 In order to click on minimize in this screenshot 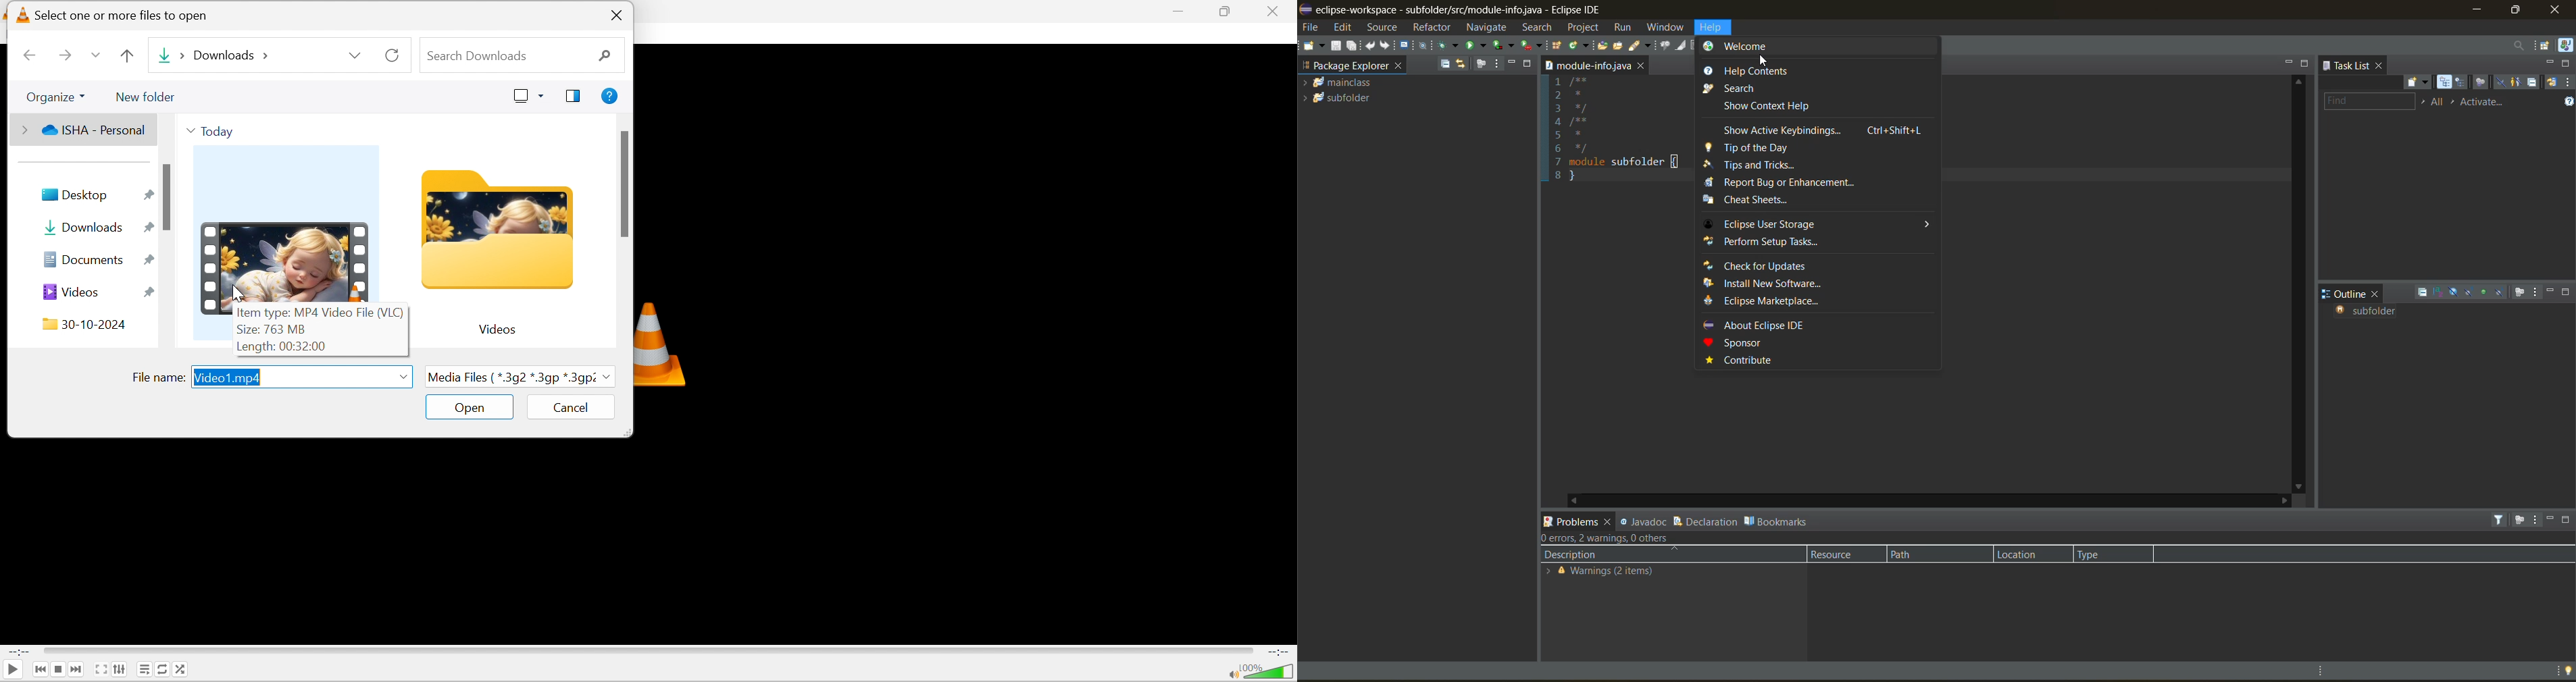, I will do `click(2553, 519)`.